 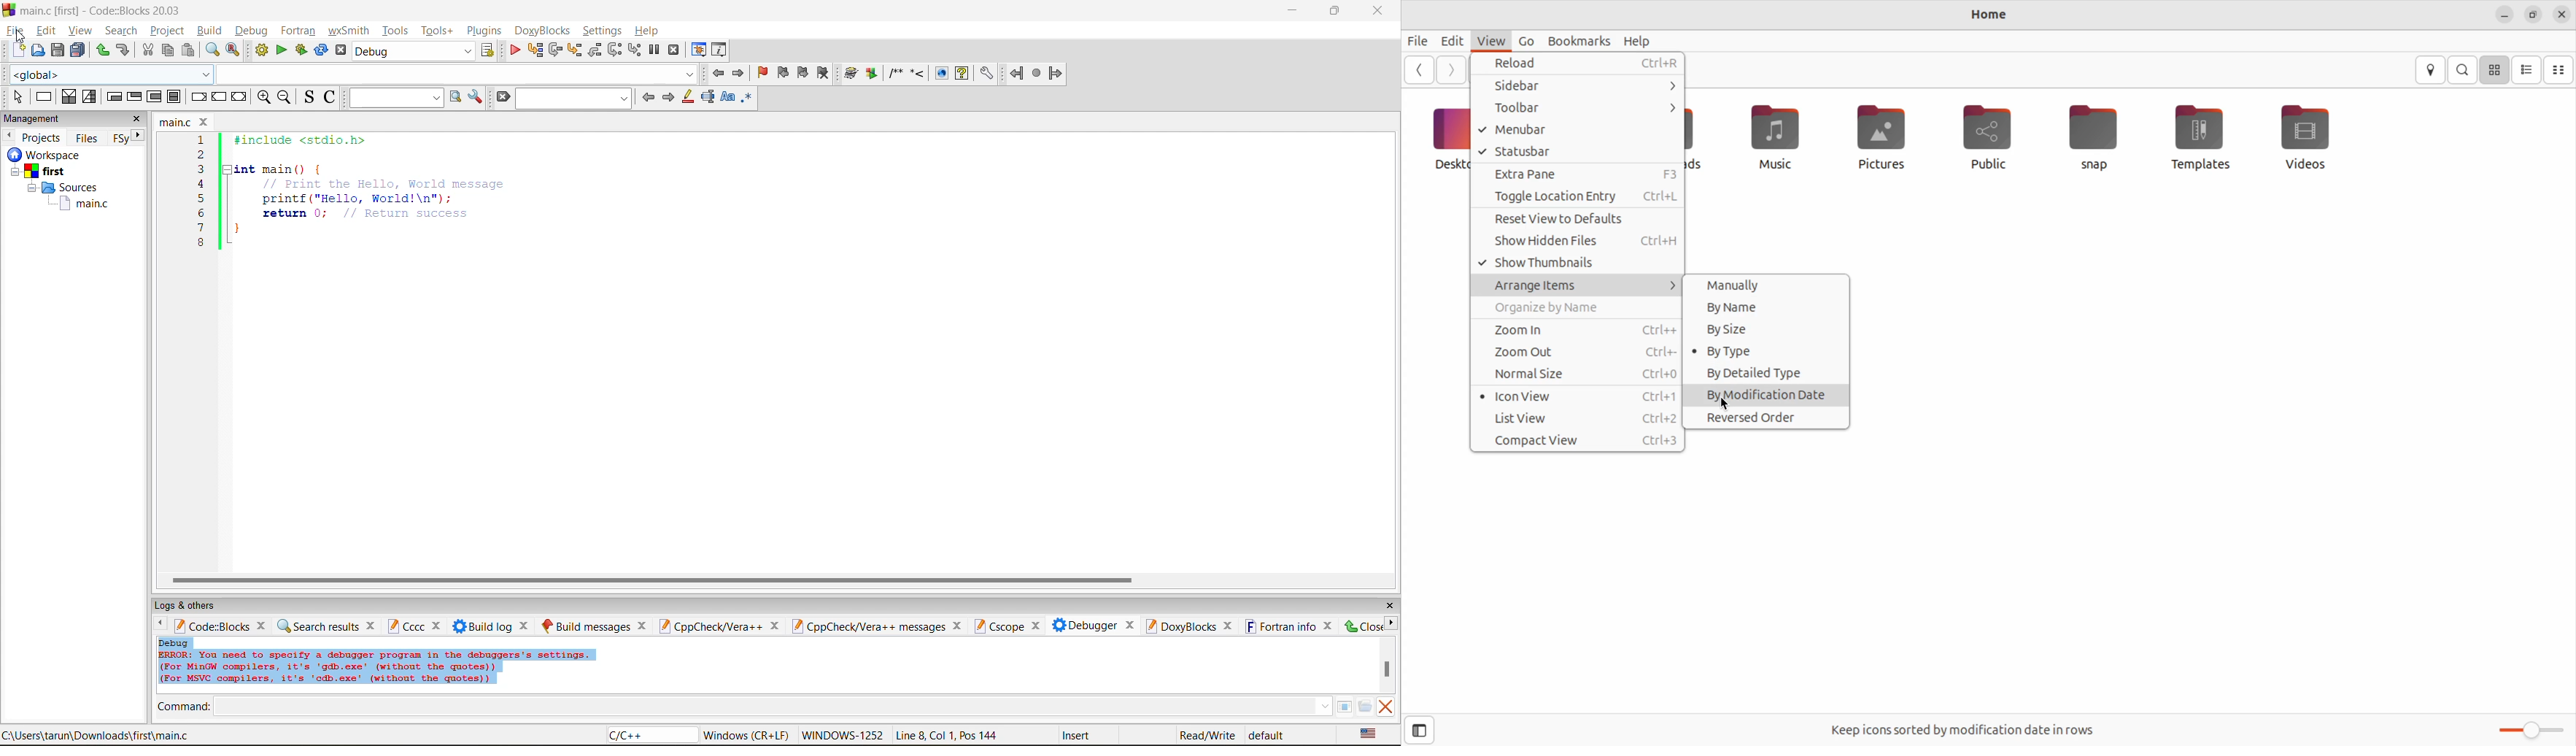 I want to click on exit condition loop, so click(x=134, y=98).